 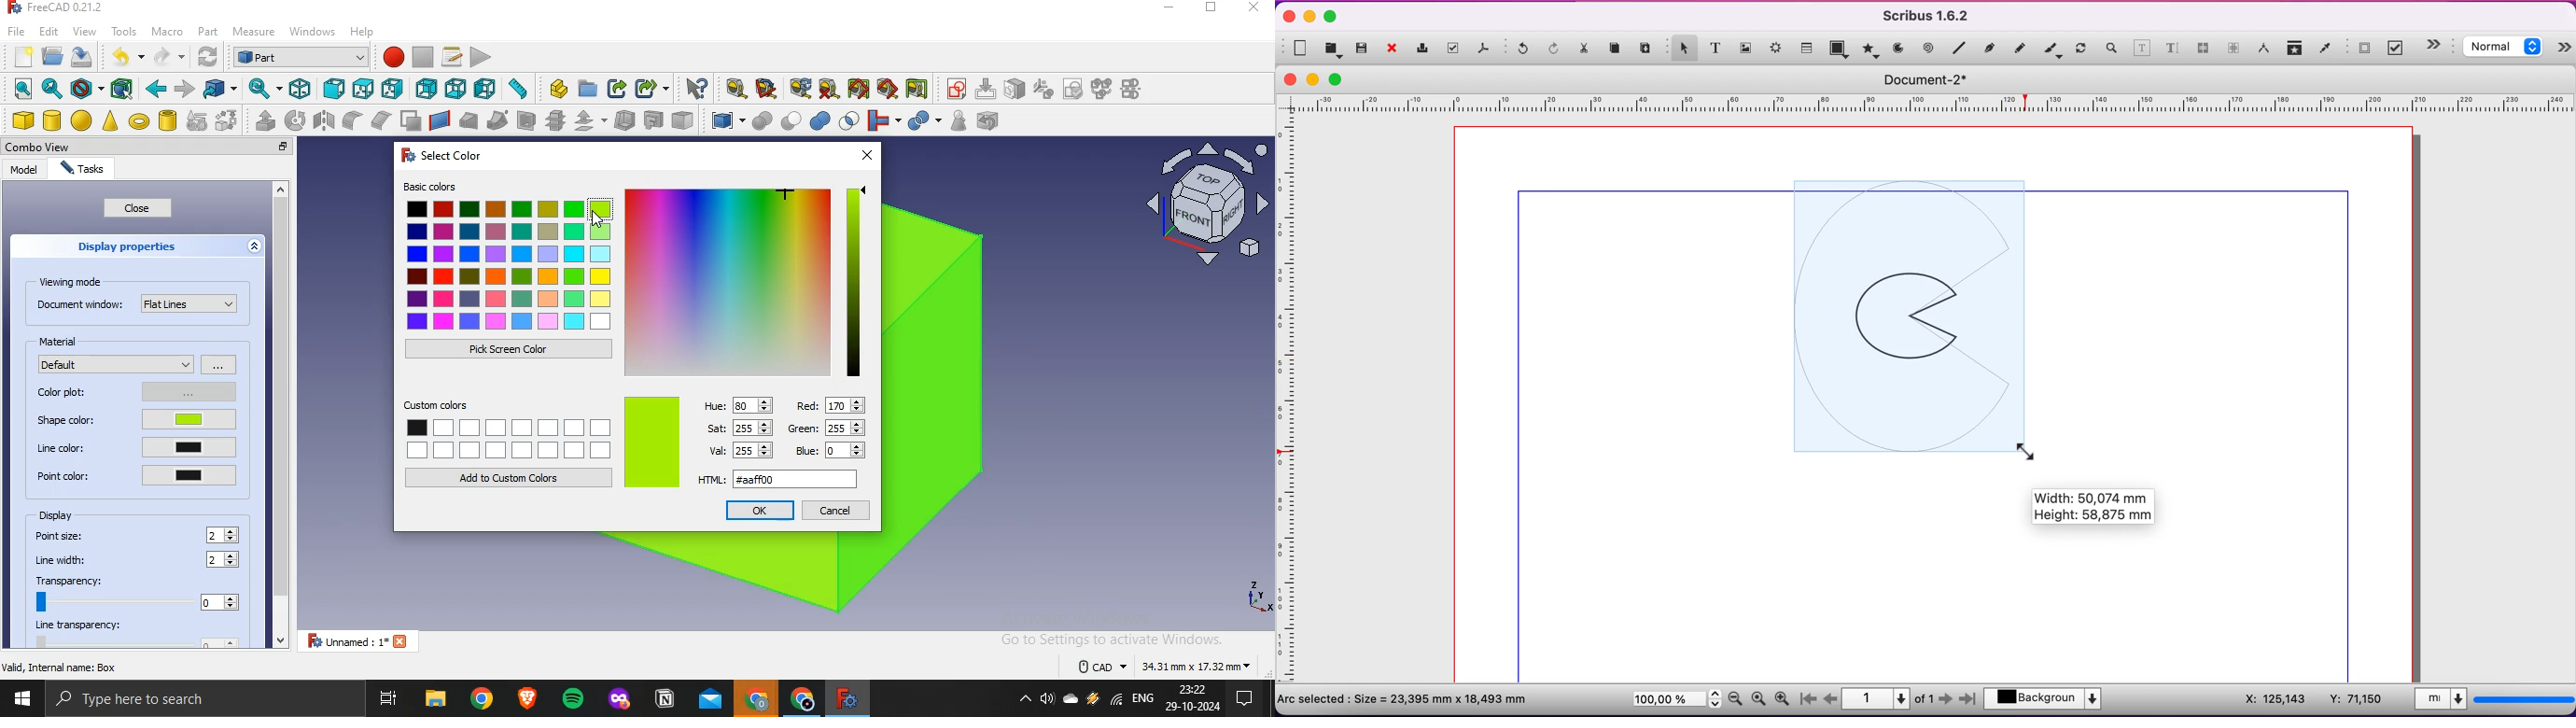 I want to click on 2, so click(x=224, y=560).